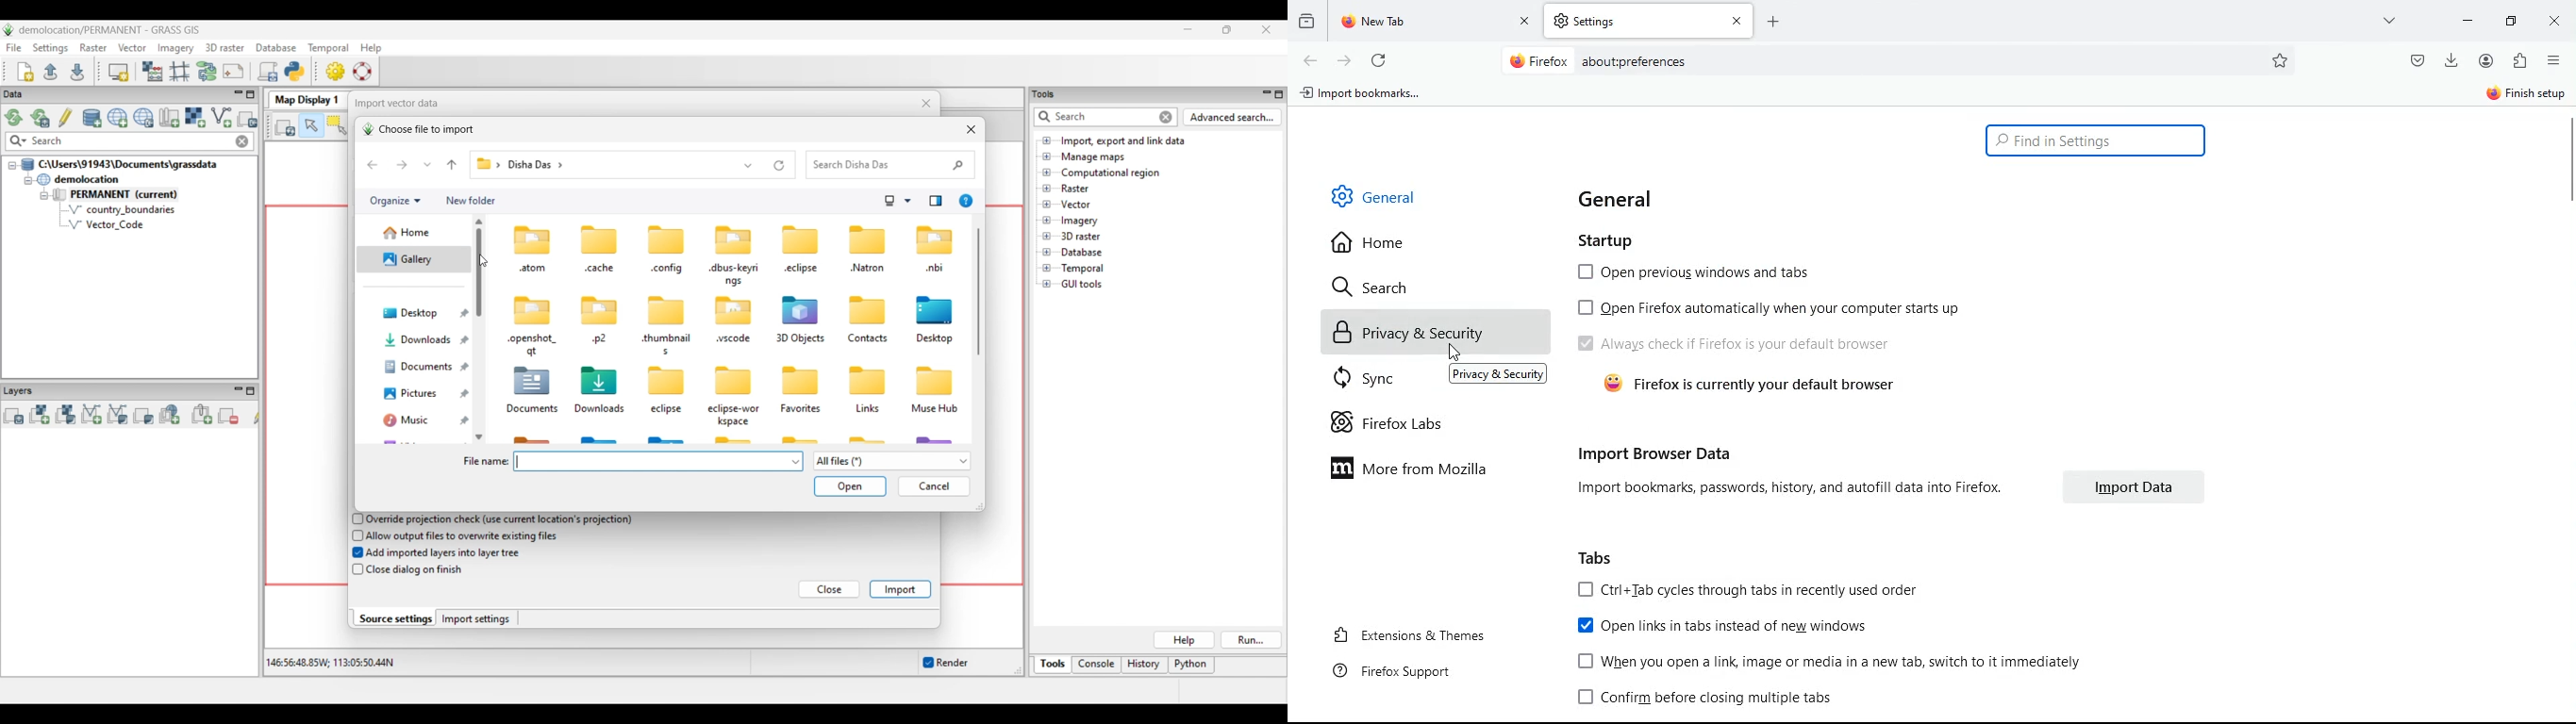 This screenshot has width=2576, height=728. What do you see at coordinates (1790, 487) in the screenshot?
I see `Import bookmarks, passwords, history, and autofill data into Firefox.` at bounding box center [1790, 487].